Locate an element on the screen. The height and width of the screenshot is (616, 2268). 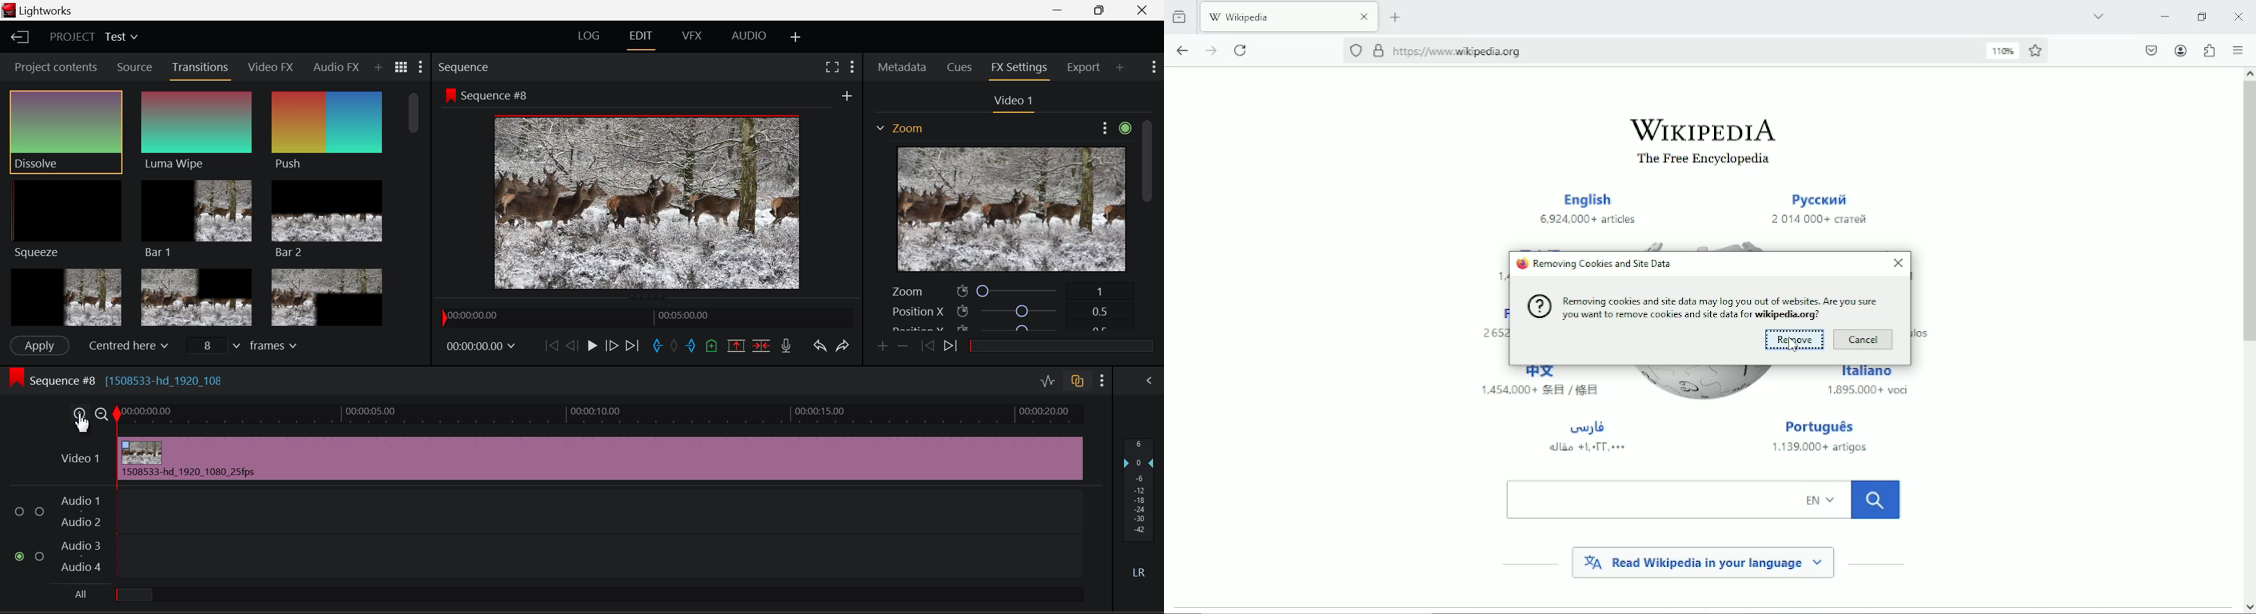
Redo is located at coordinates (842, 345).